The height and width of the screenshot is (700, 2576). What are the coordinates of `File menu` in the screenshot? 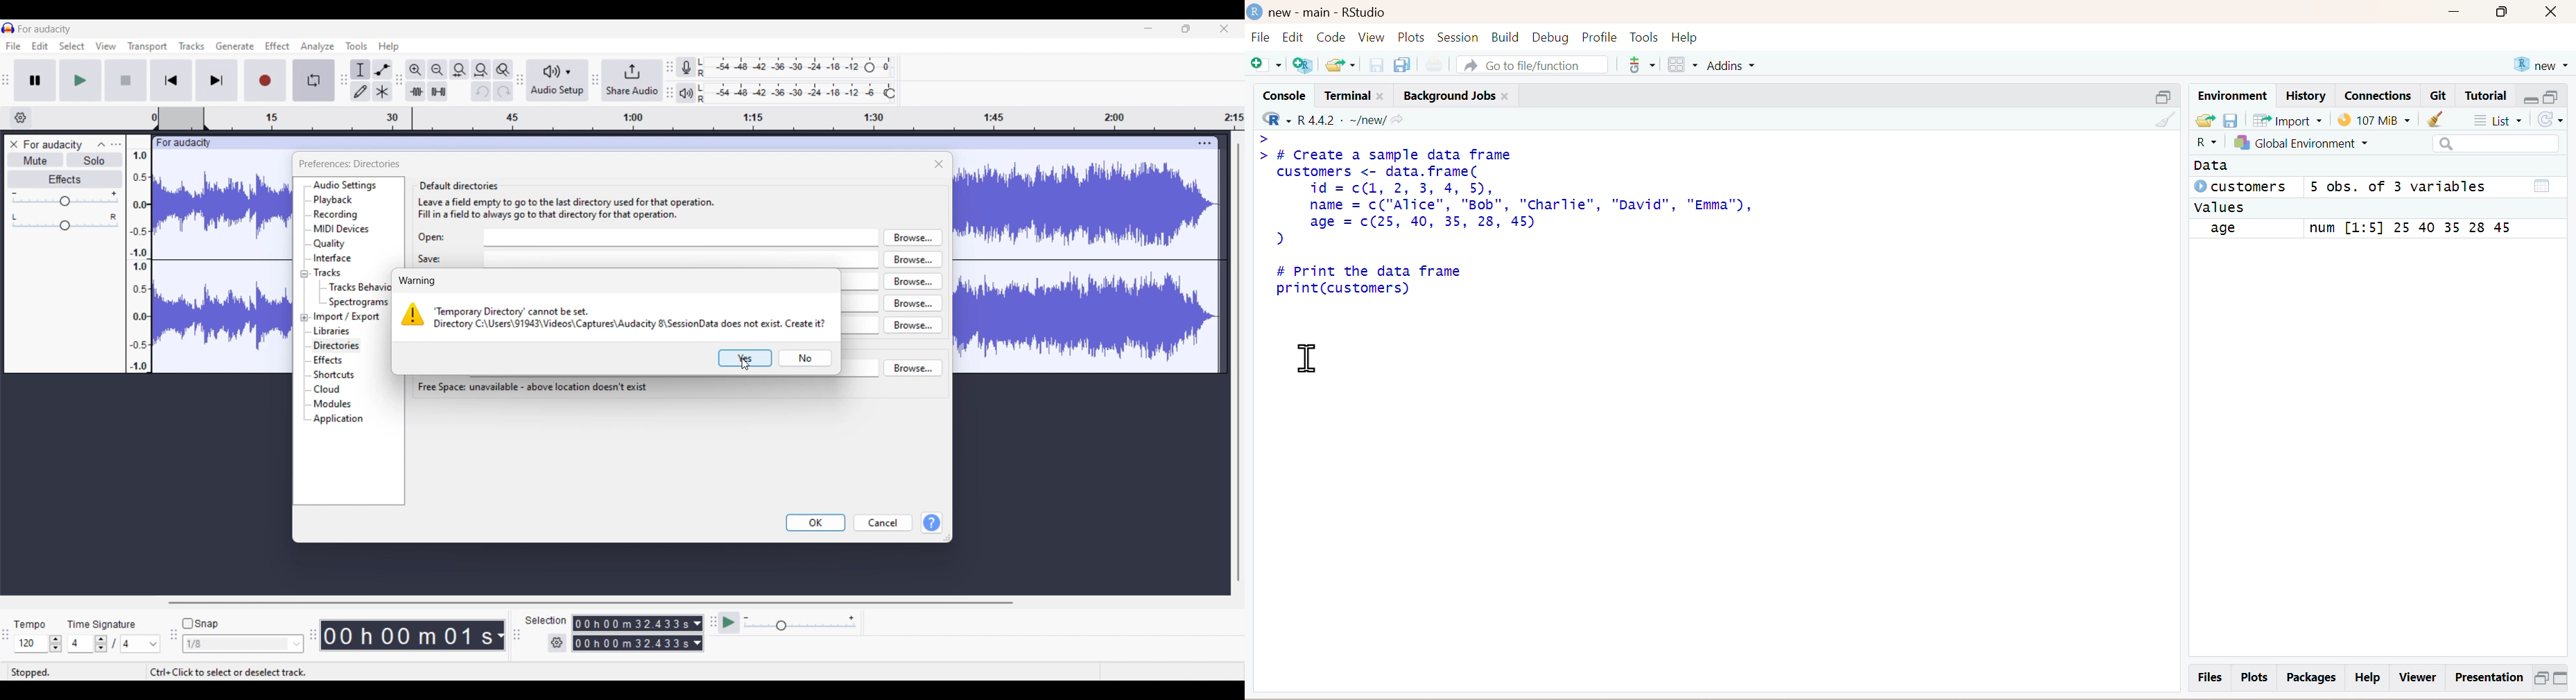 It's located at (14, 46).